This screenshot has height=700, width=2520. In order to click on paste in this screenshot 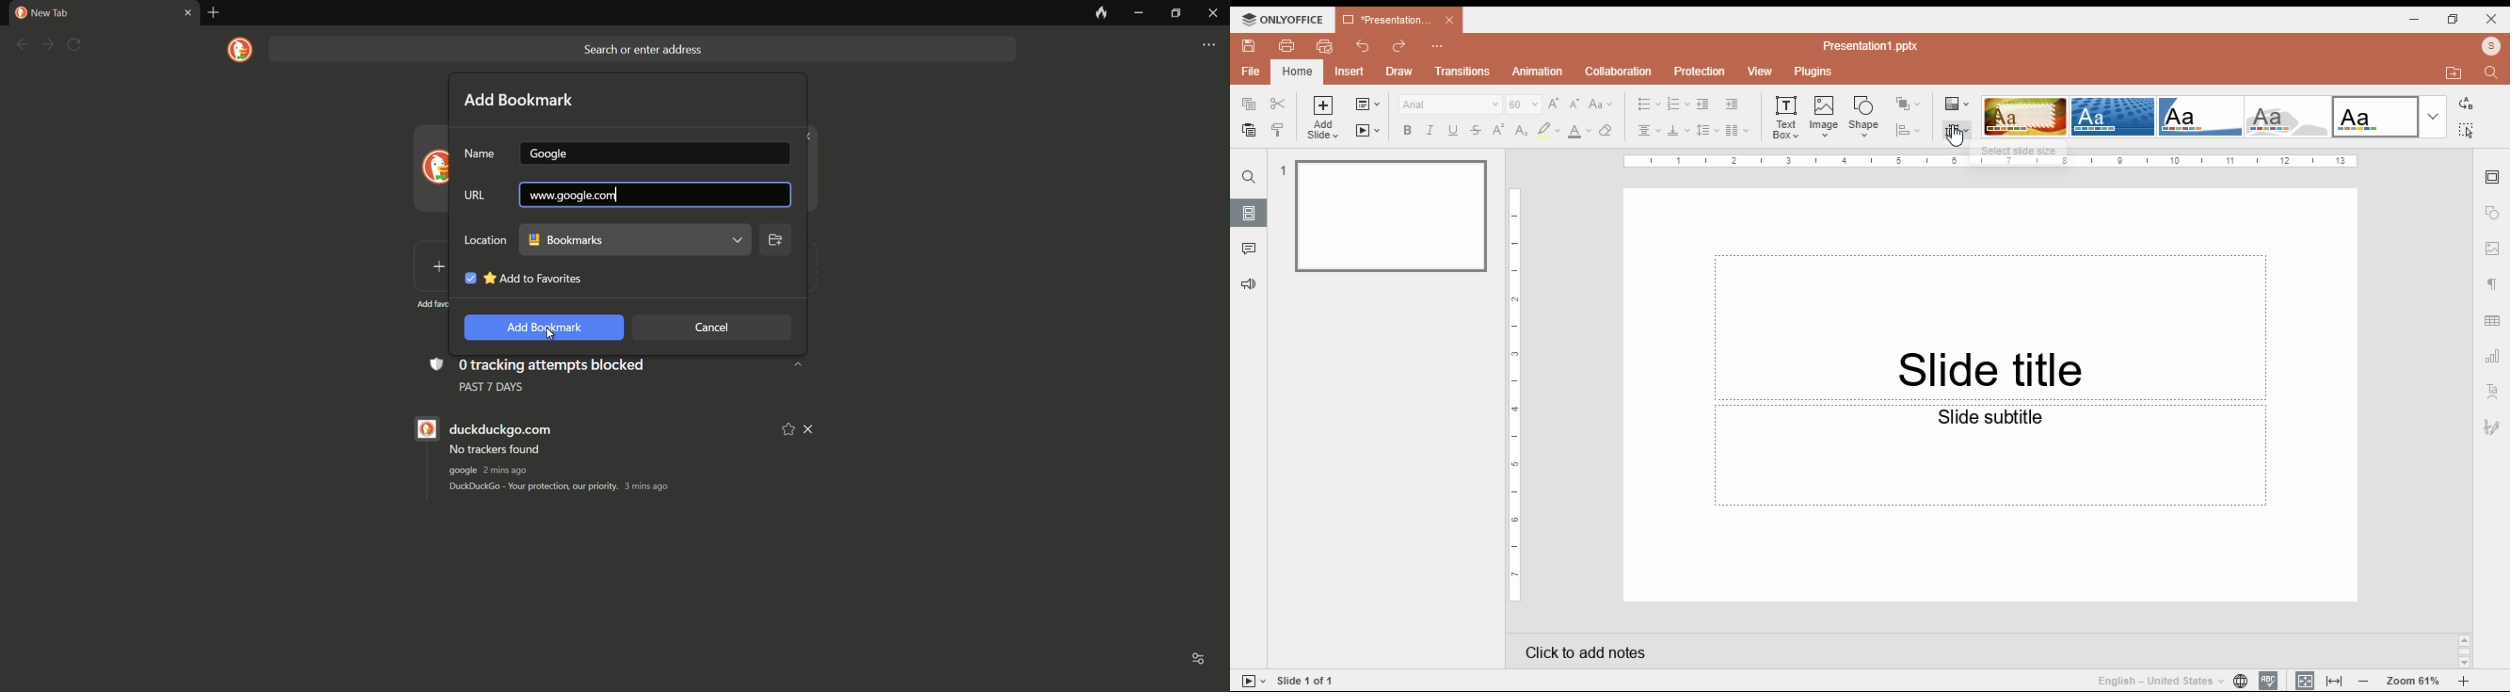, I will do `click(1247, 130)`.